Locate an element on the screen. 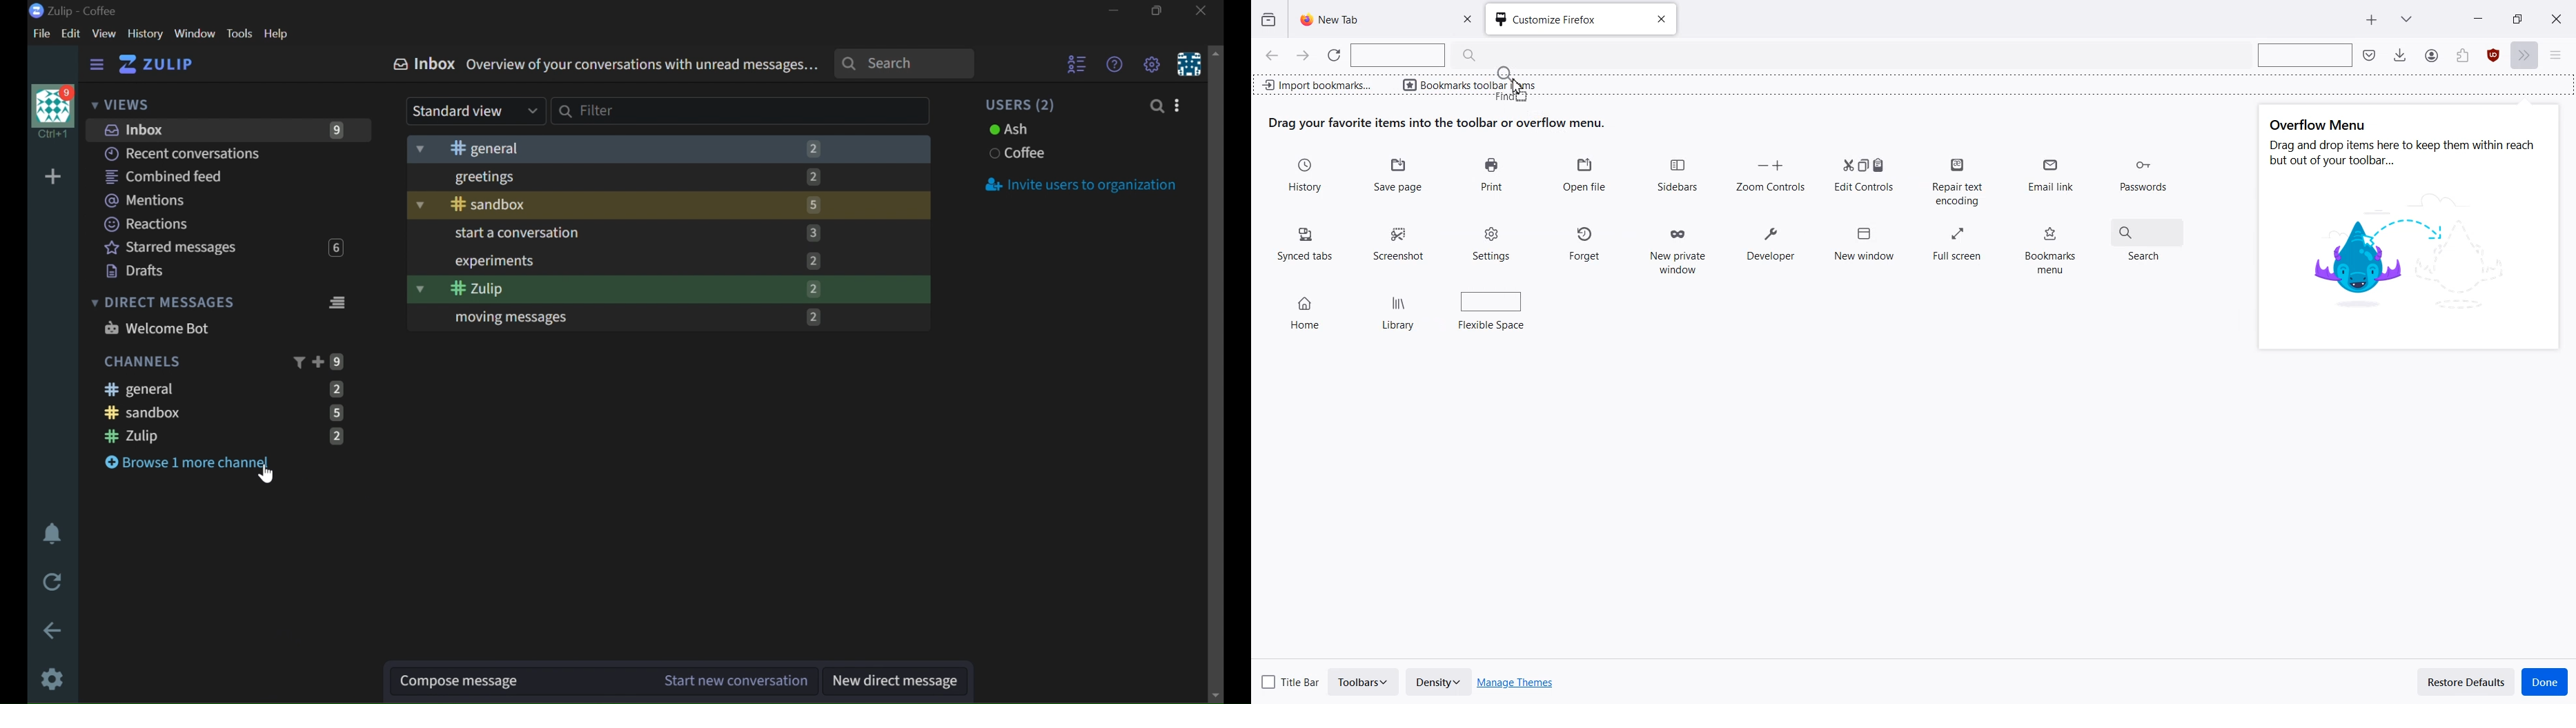  WINDOW is located at coordinates (196, 34).